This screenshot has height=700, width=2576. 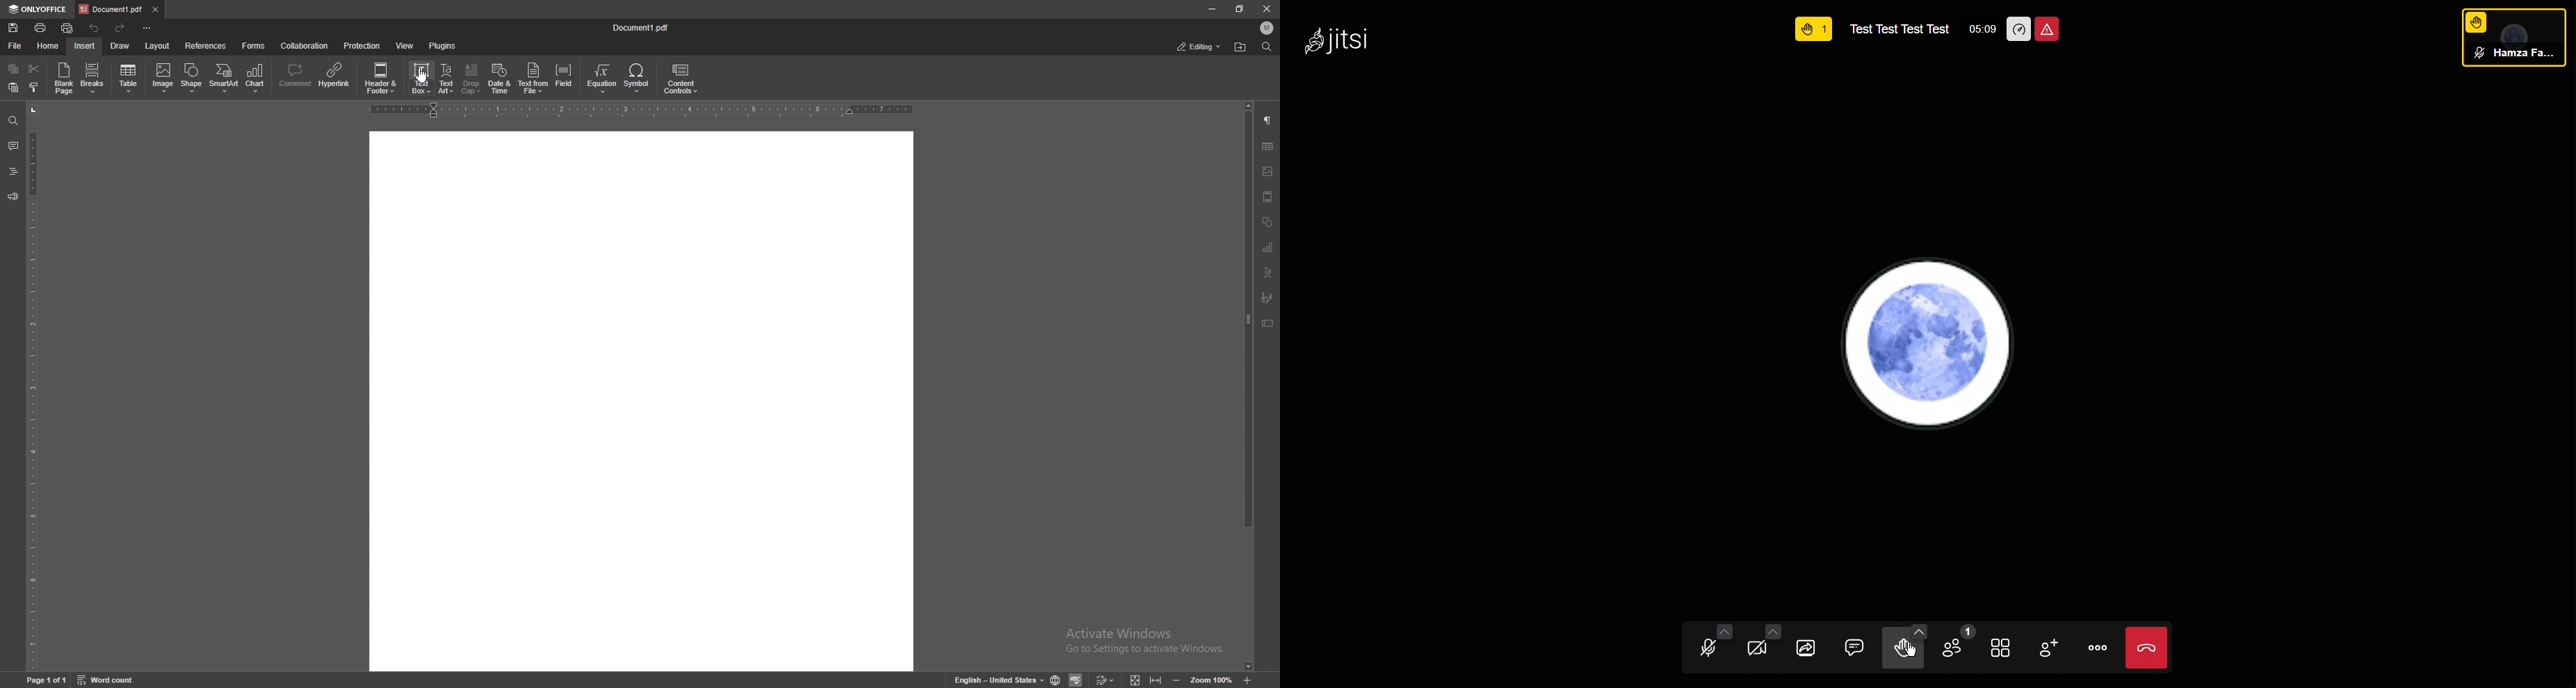 What do you see at coordinates (1333, 40) in the screenshot?
I see `Jitsi` at bounding box center [1333, 40].